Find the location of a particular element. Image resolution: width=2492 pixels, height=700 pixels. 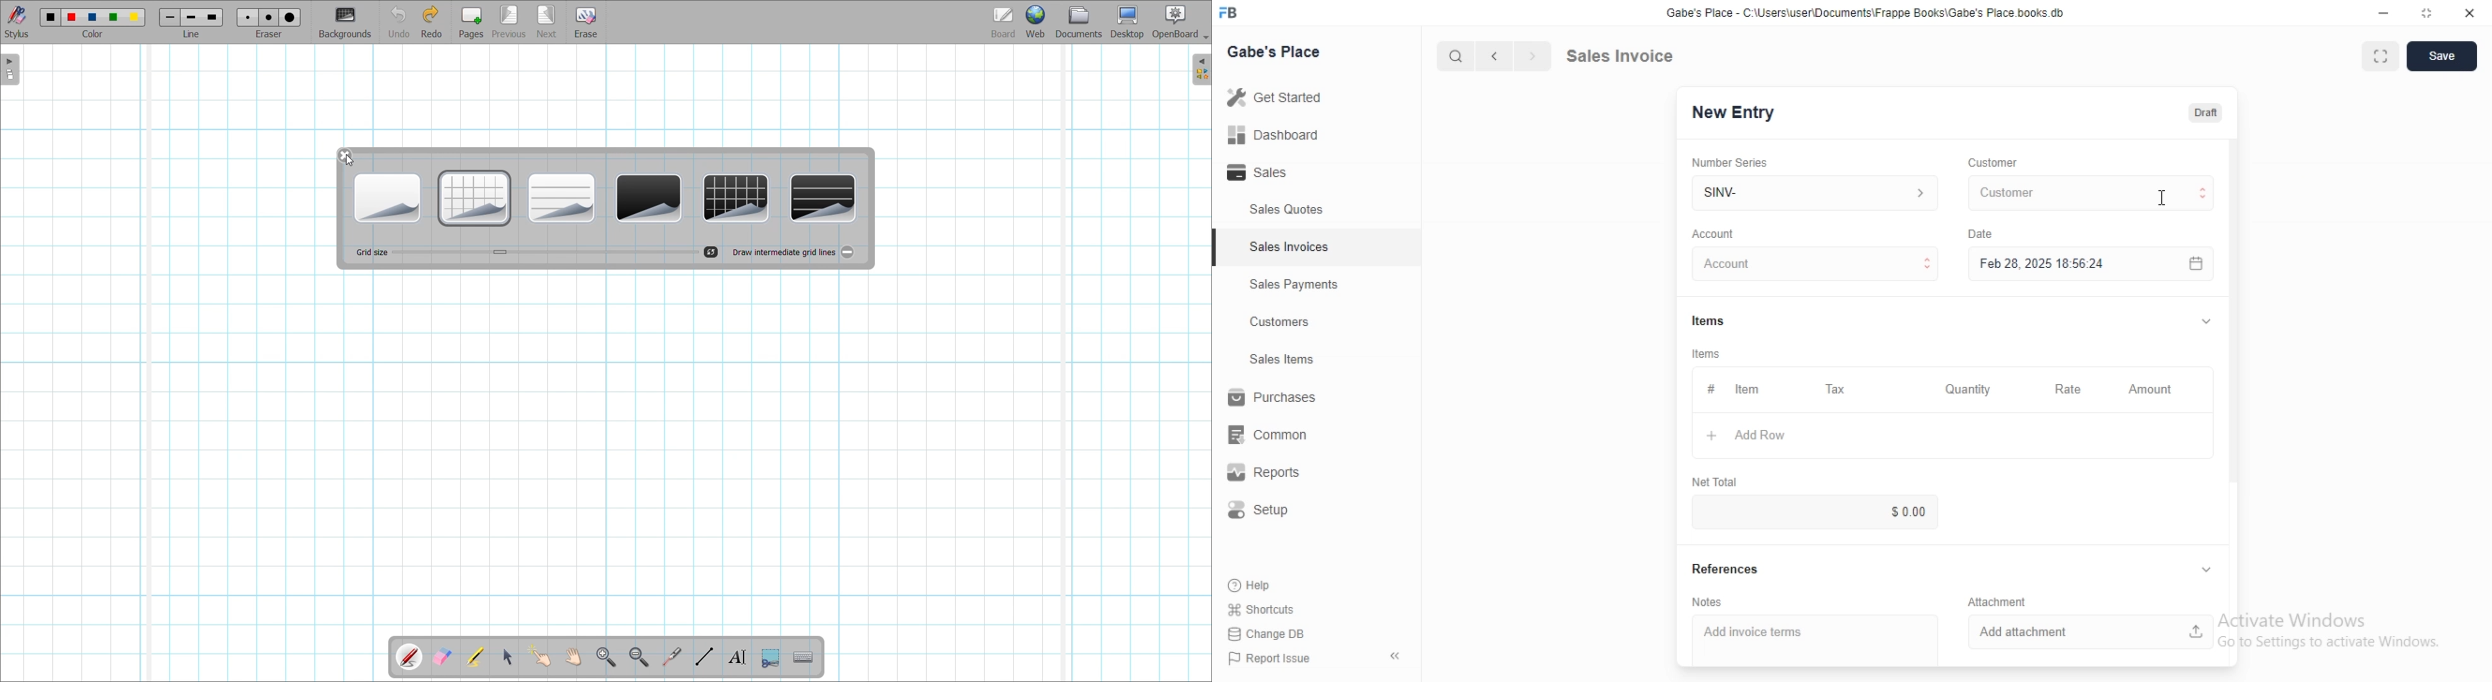

Sales Invoices is located at coordinates (1291, 247).